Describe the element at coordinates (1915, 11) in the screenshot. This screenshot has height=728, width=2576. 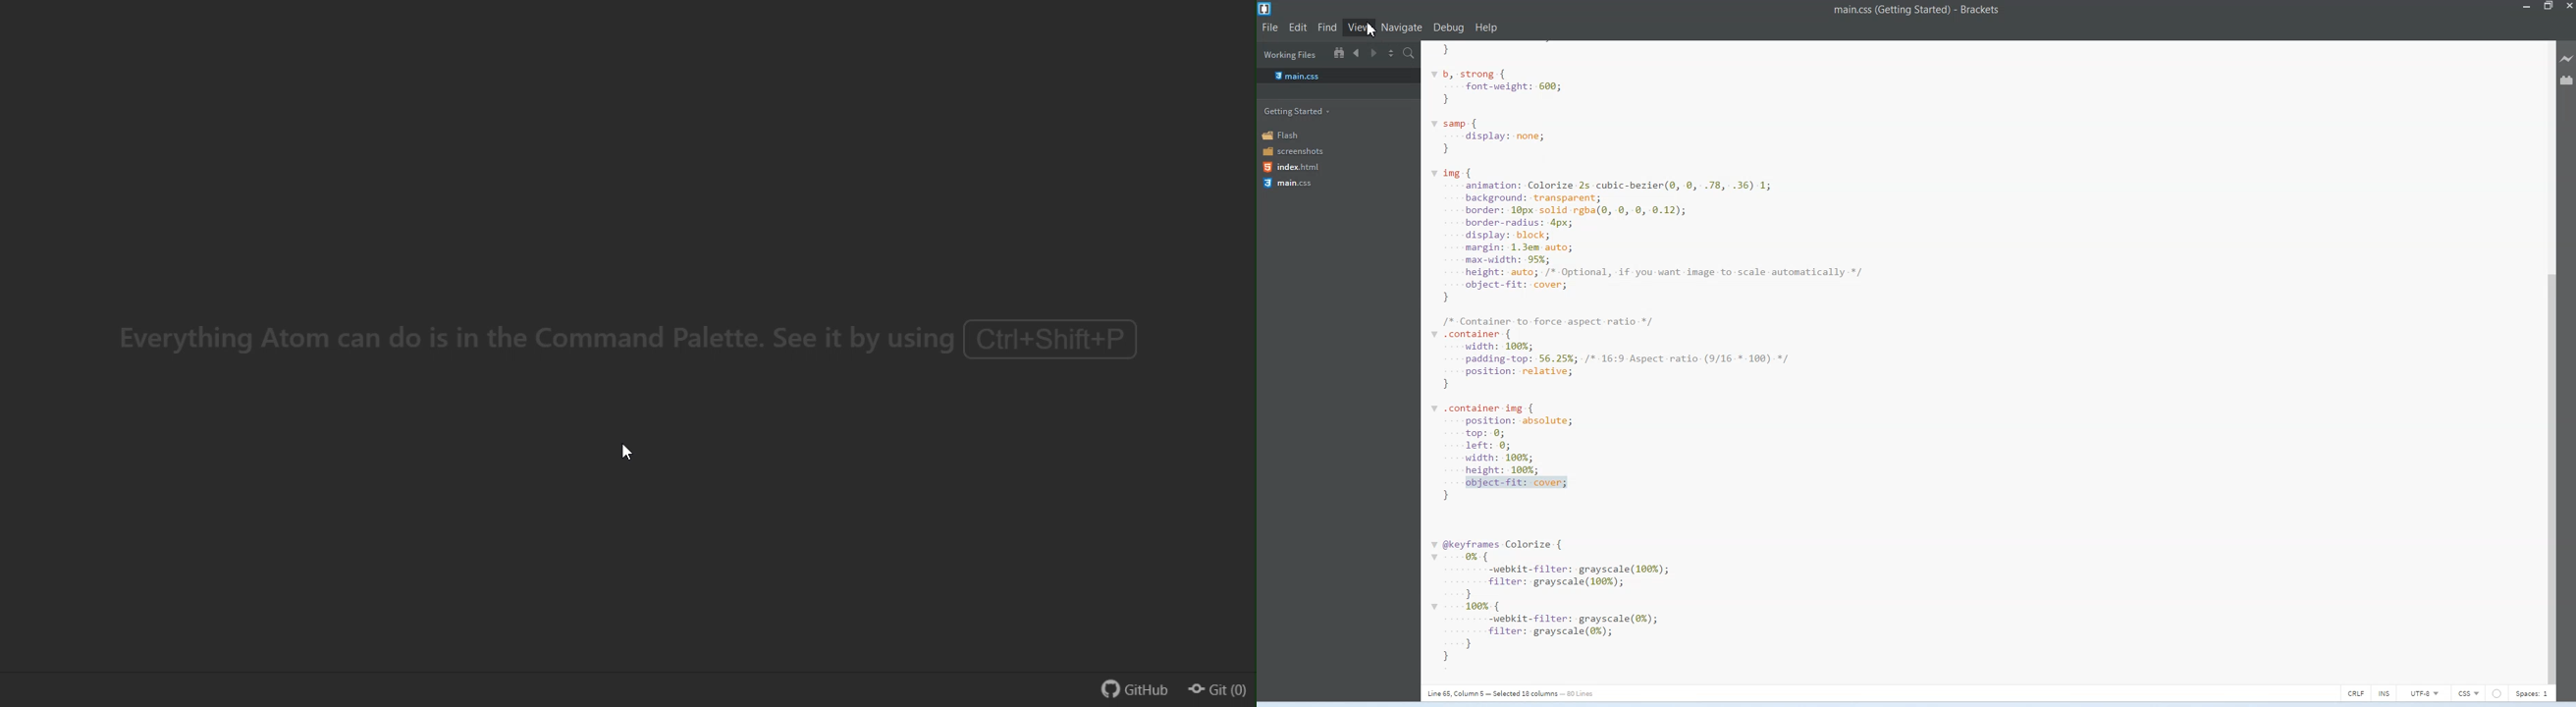
I see `main.css (Getting Started) - Brackets` at that location.